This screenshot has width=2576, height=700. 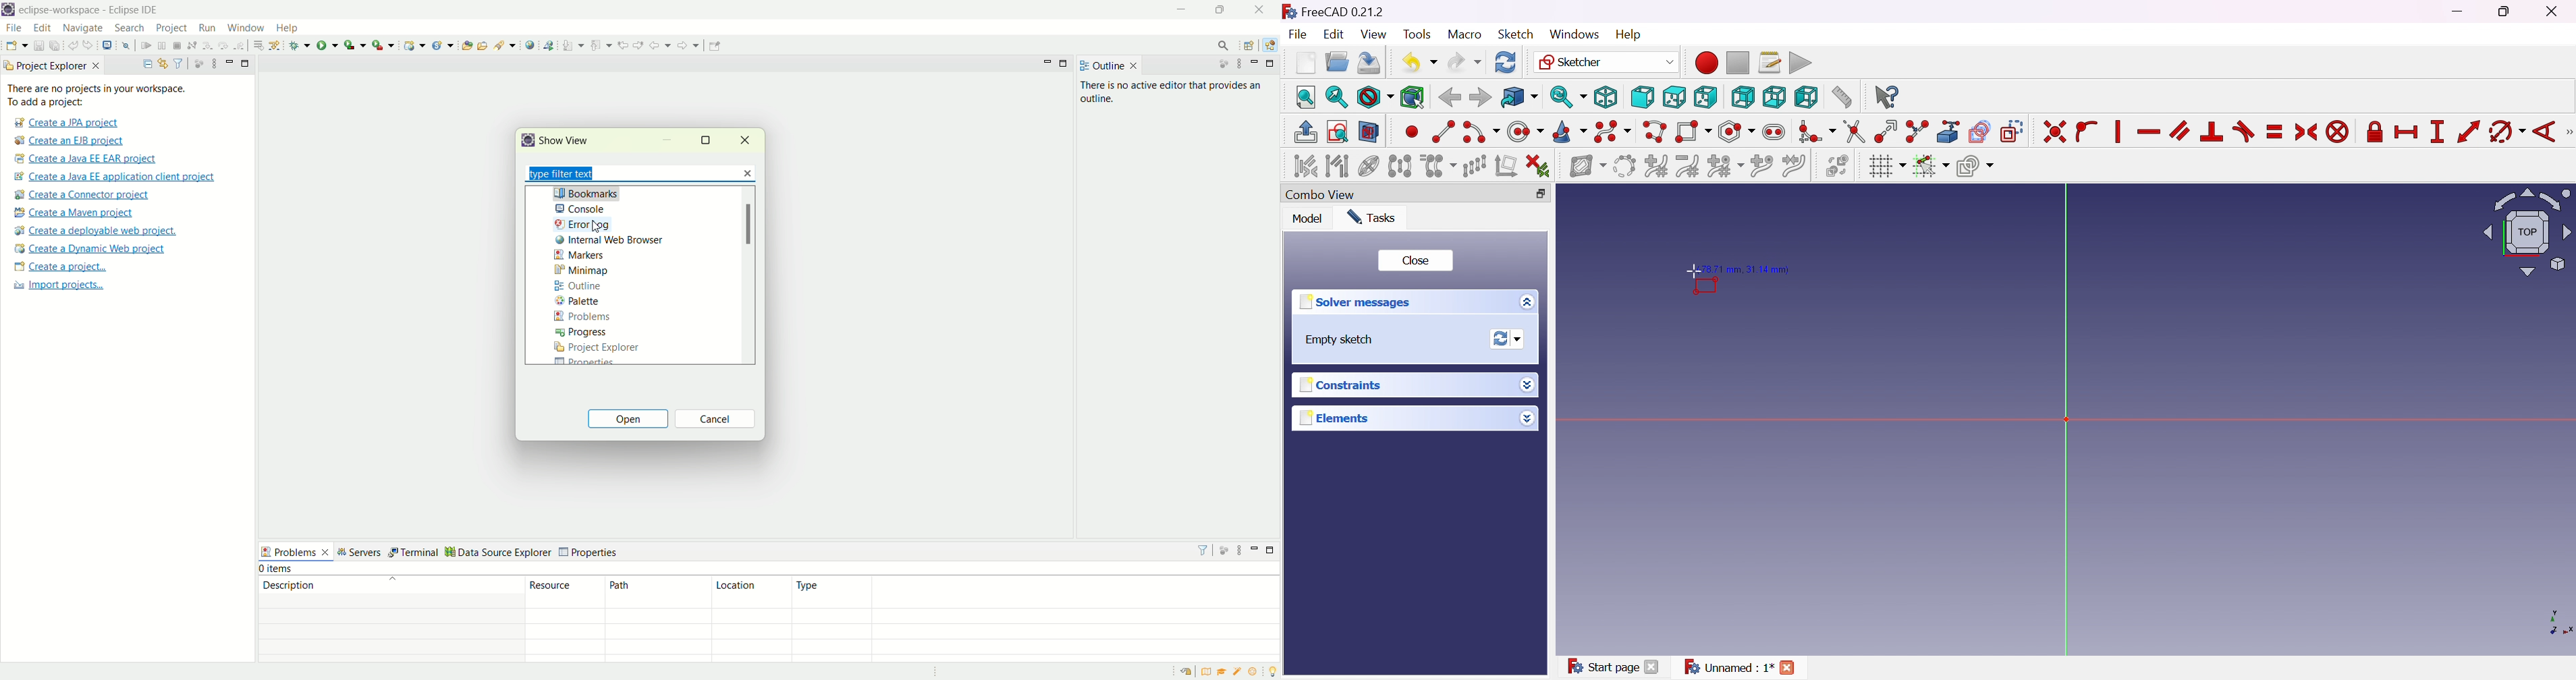 I want to click on Fit all, so click(x=1306, y=96).